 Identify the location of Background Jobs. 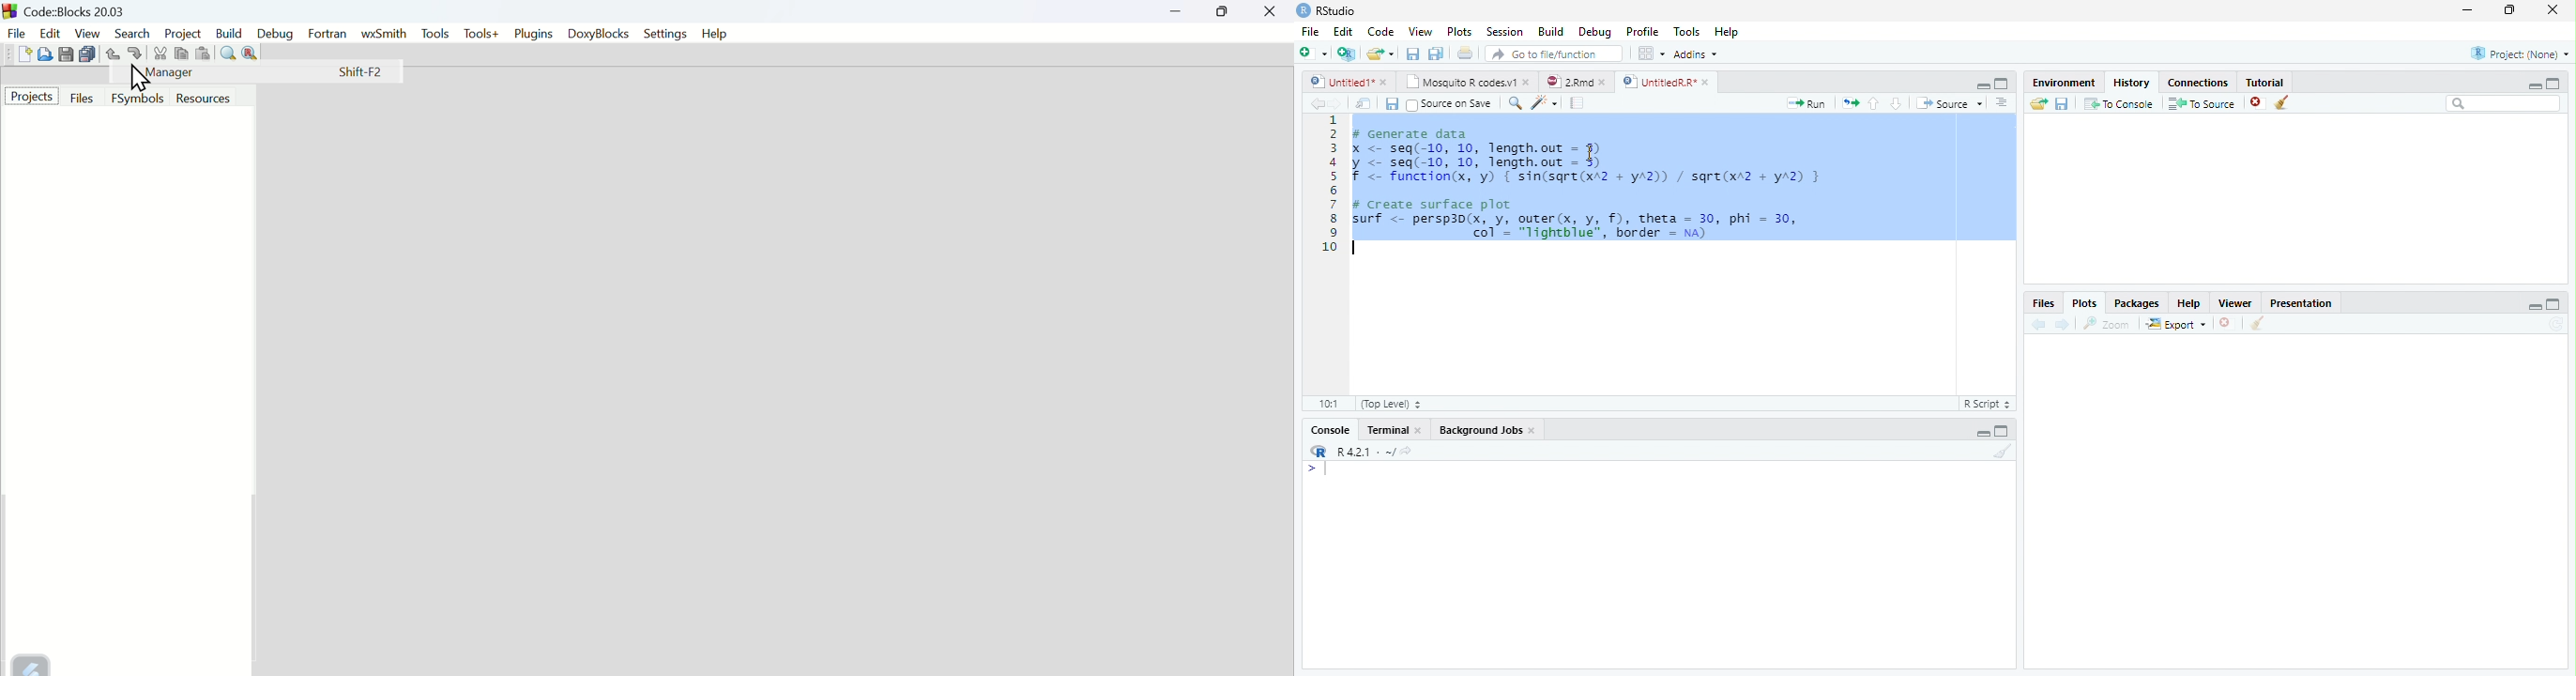
(1481, 430).